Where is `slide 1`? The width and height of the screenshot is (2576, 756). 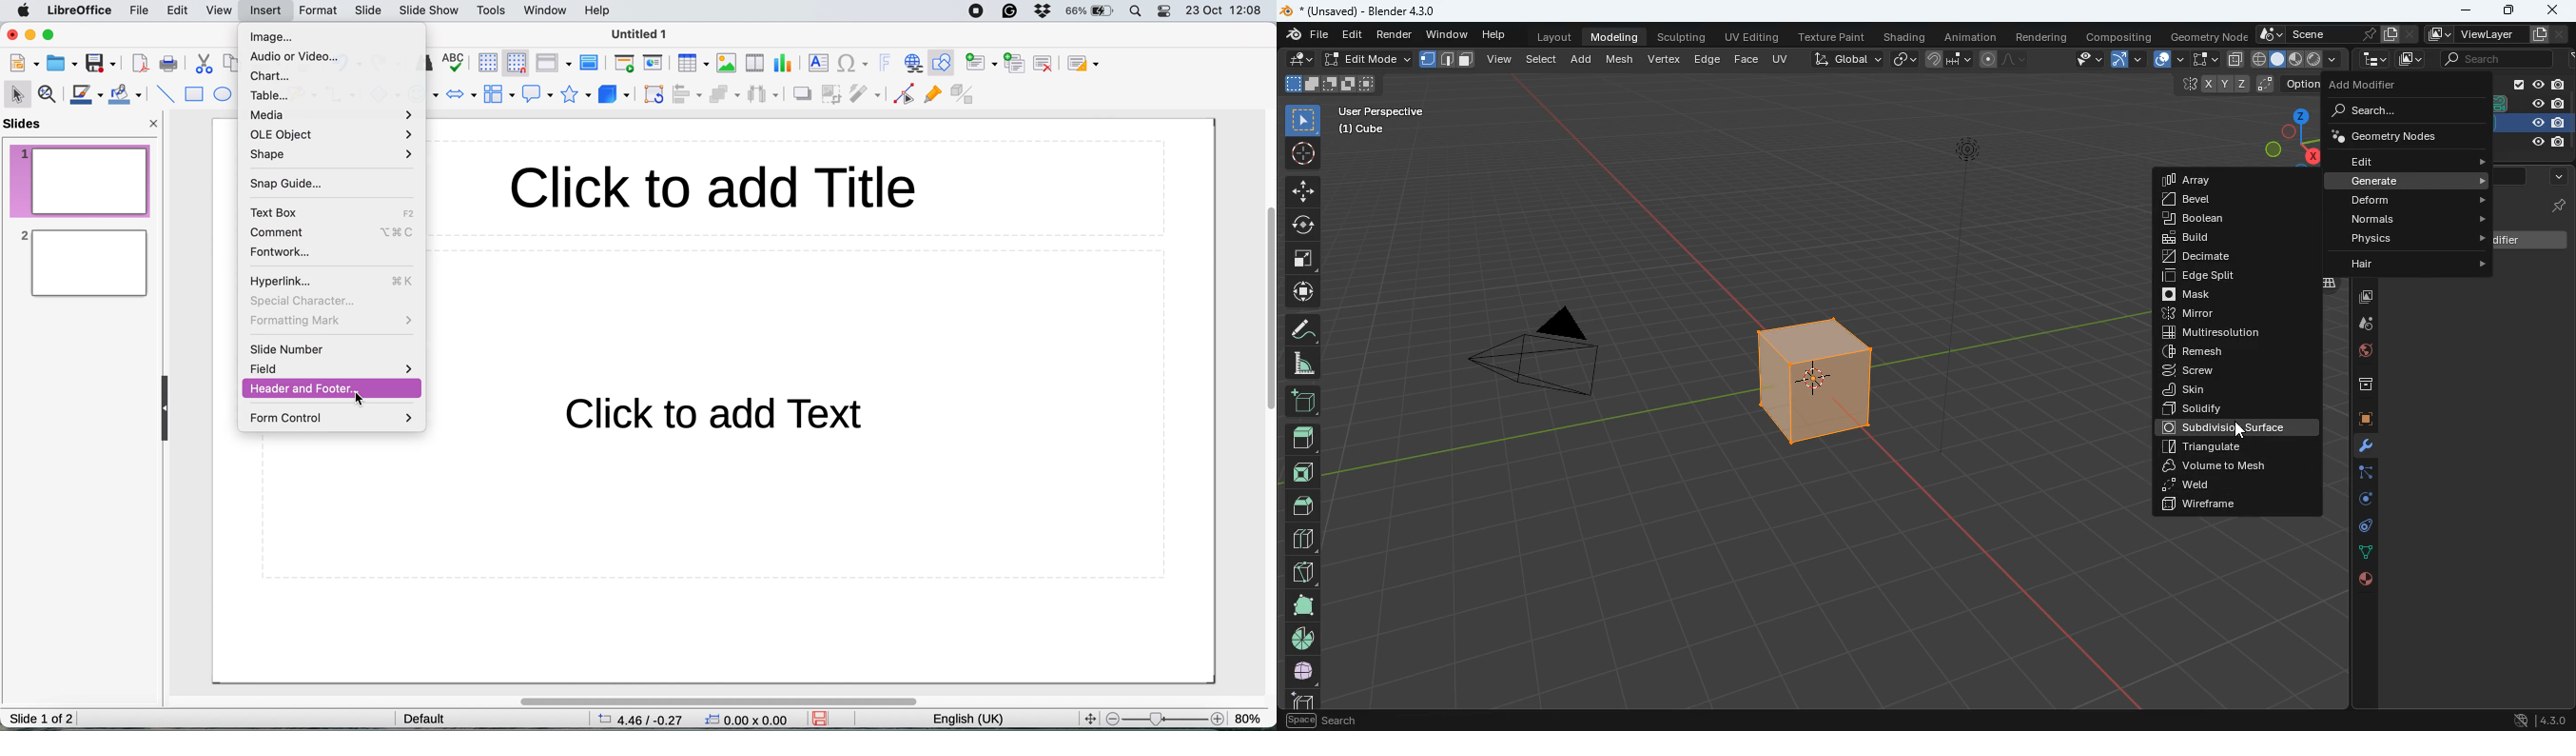 slide 1 is located at coordinates (80, 180).